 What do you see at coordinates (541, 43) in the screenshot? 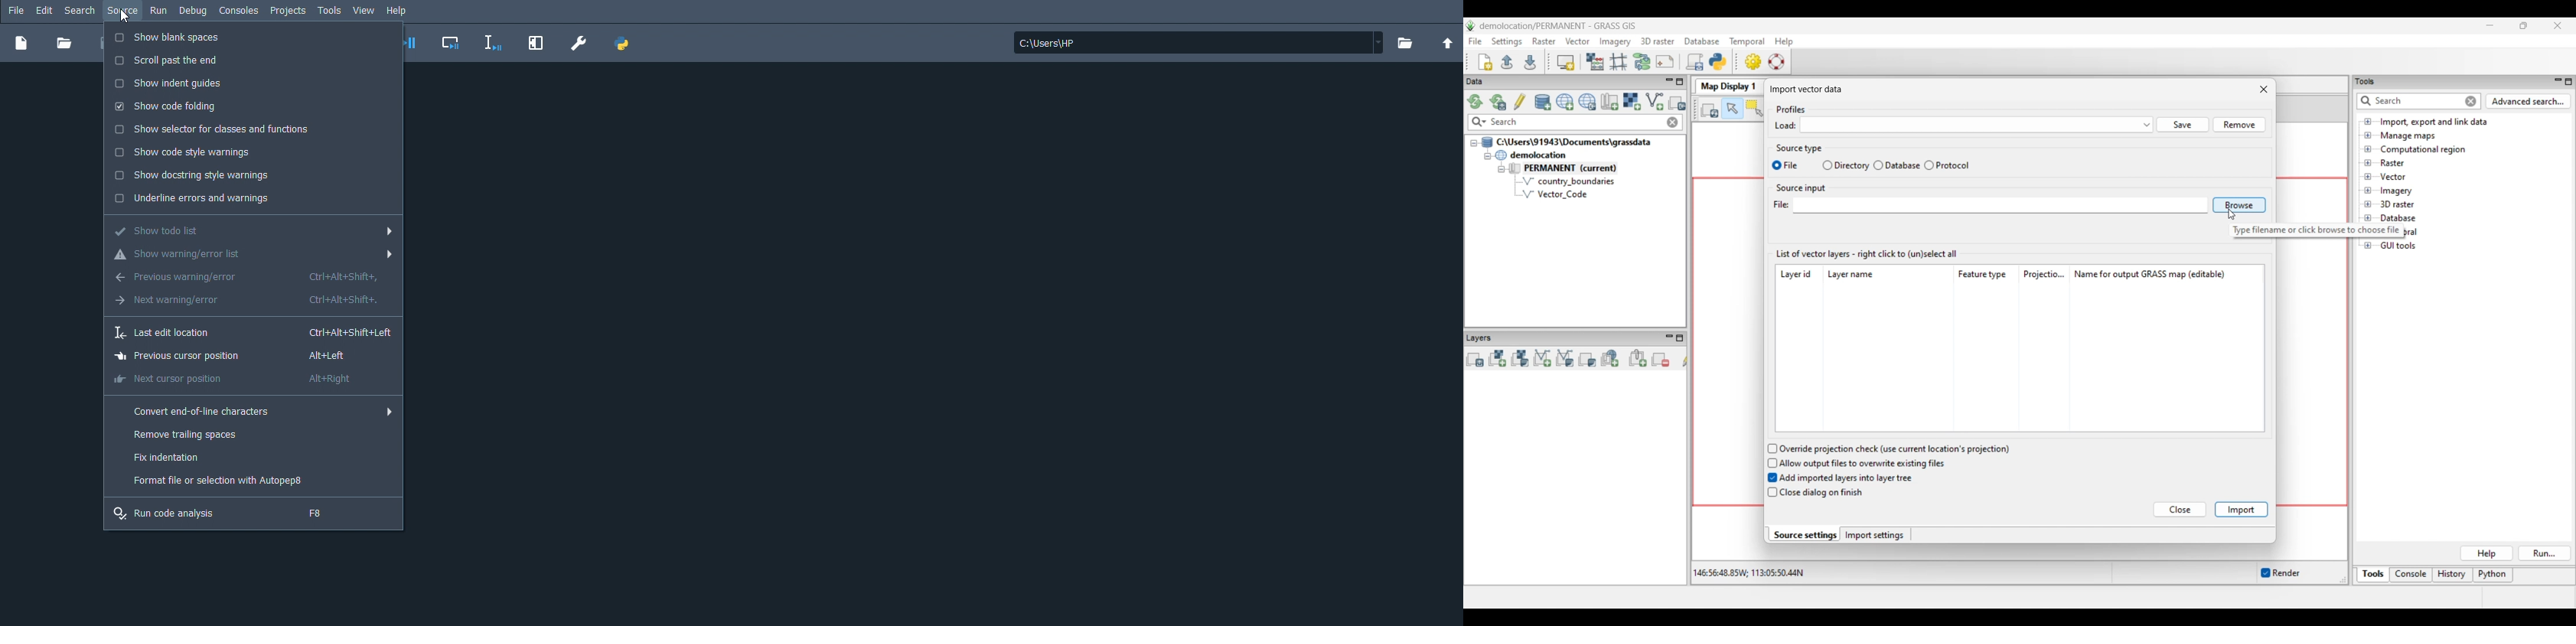
I see `Maximize current pane` at bounding box center [541, 43].